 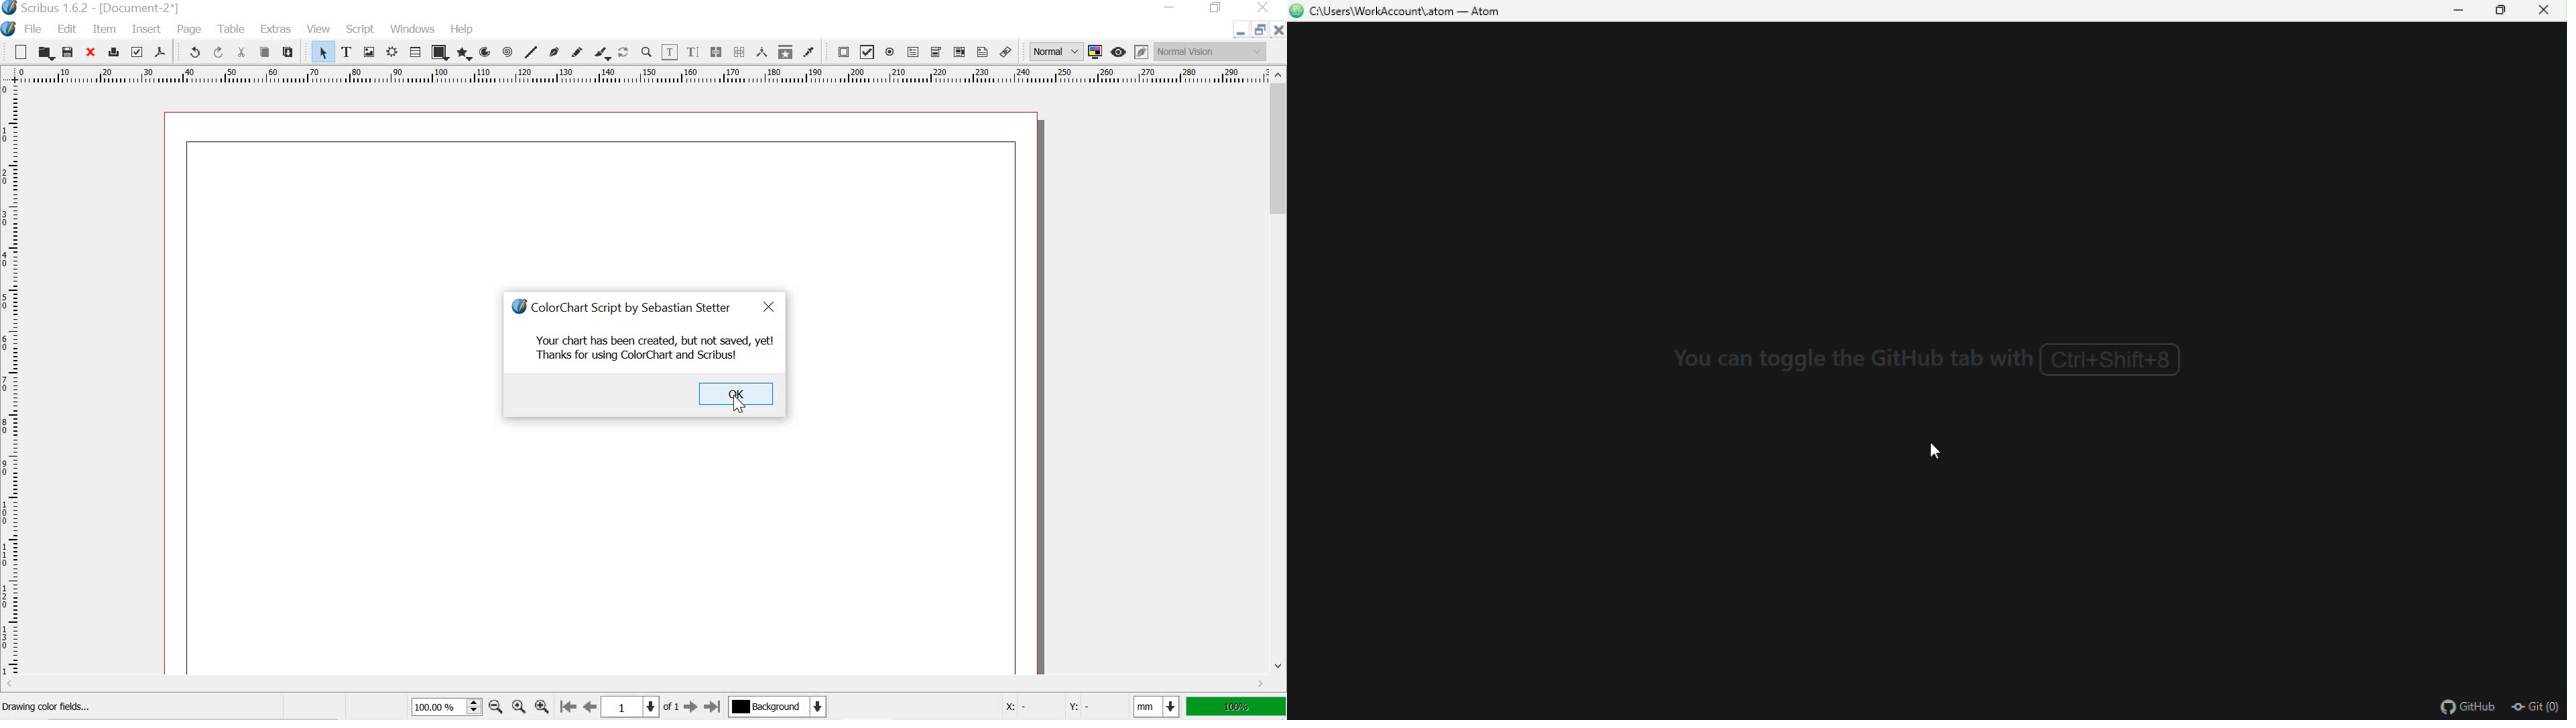 What do you see at coordinates (145, 29) in the screenshot?
I see `insert` at bounding box center [145, 29].